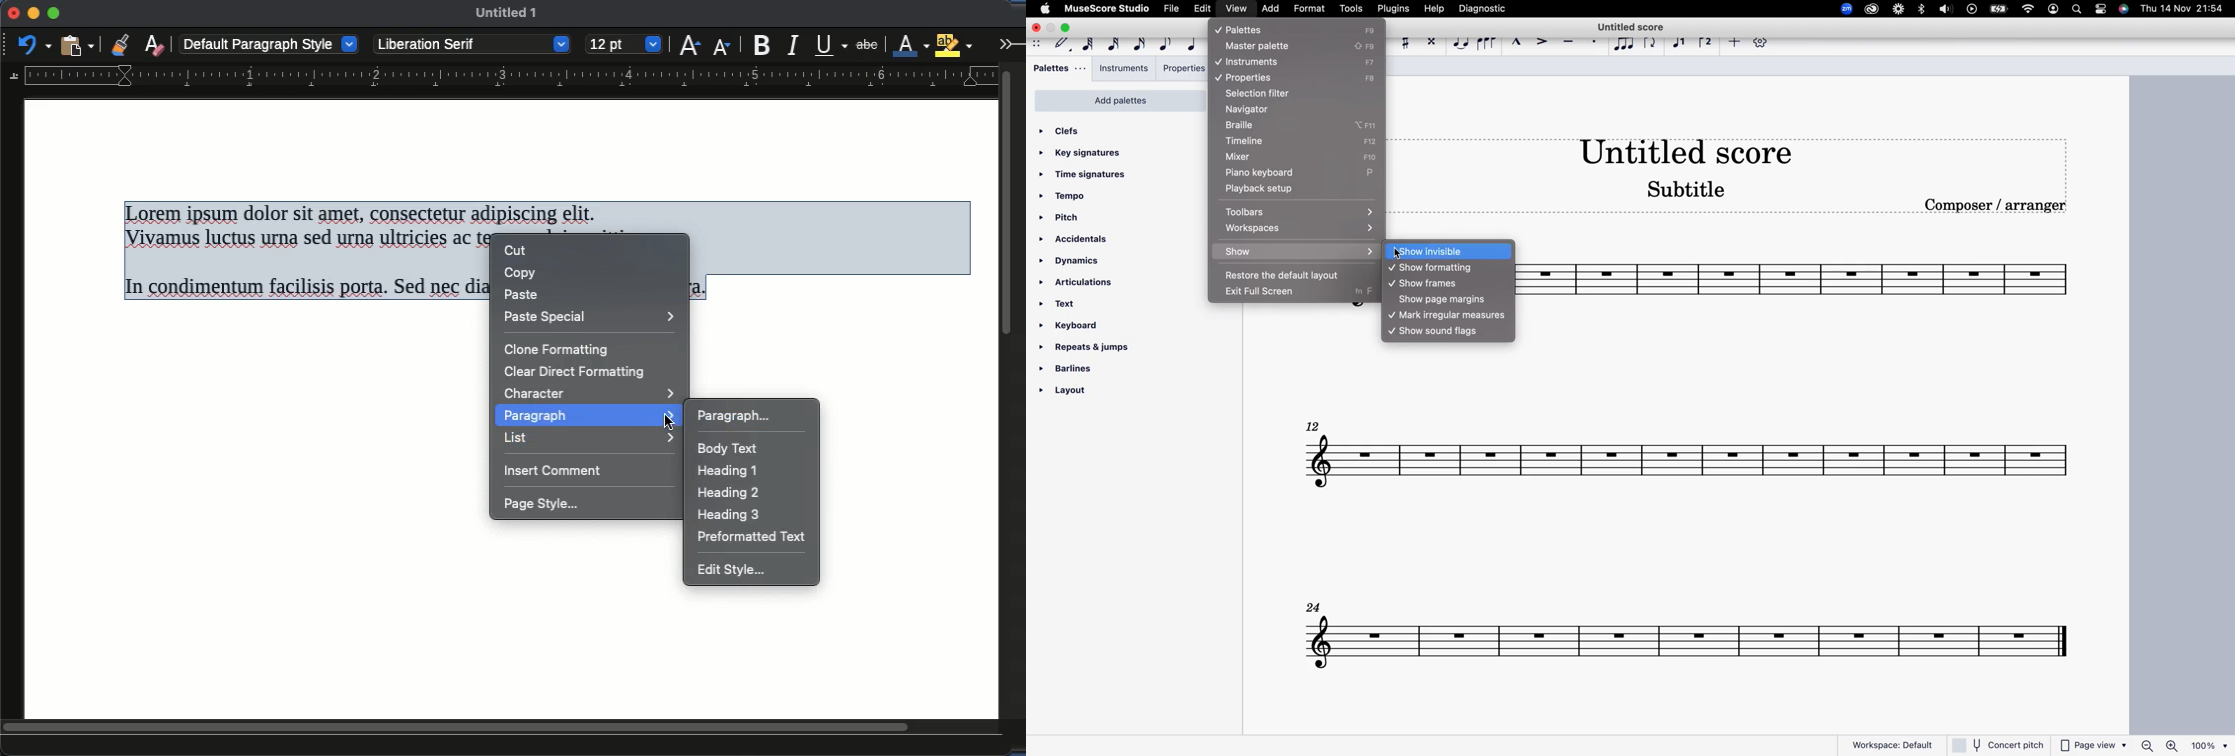  Describe the element at coordinates (473, 44) in the screenshot. I see `Liberation serif - font` at that location.